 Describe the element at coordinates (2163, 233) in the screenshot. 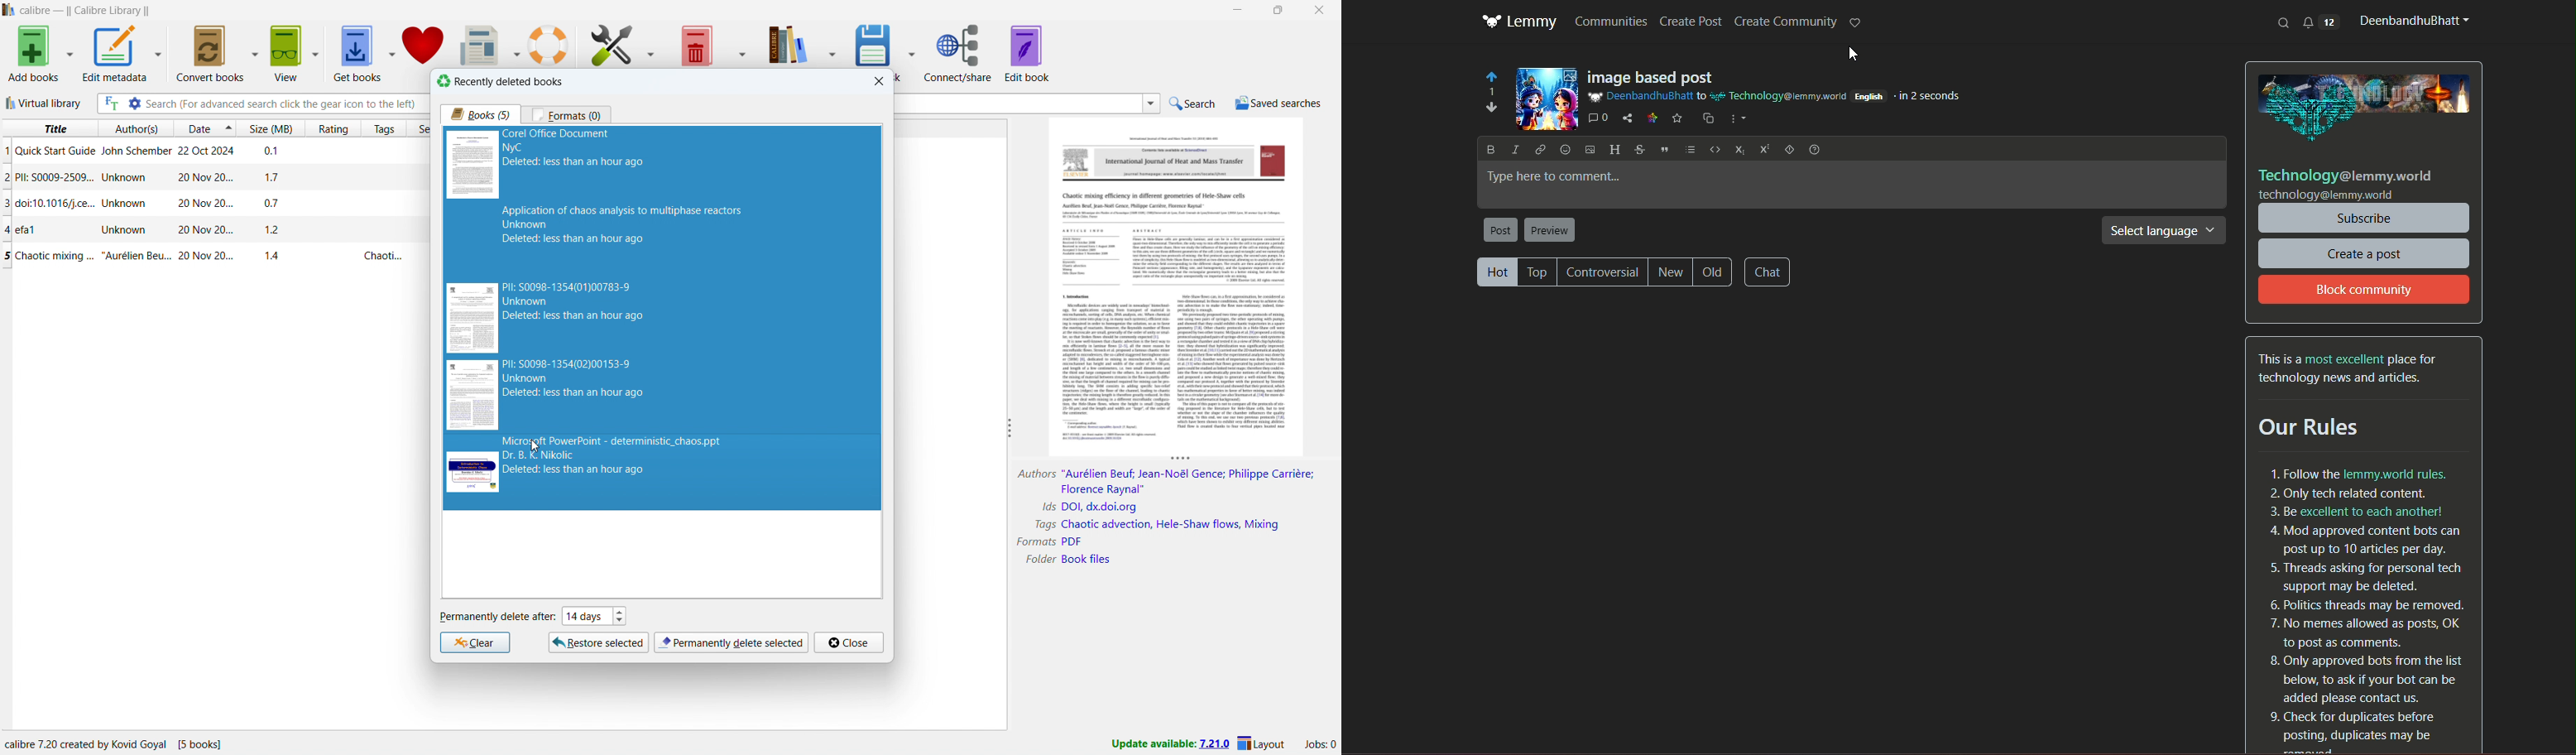

I see `select language` at that location.